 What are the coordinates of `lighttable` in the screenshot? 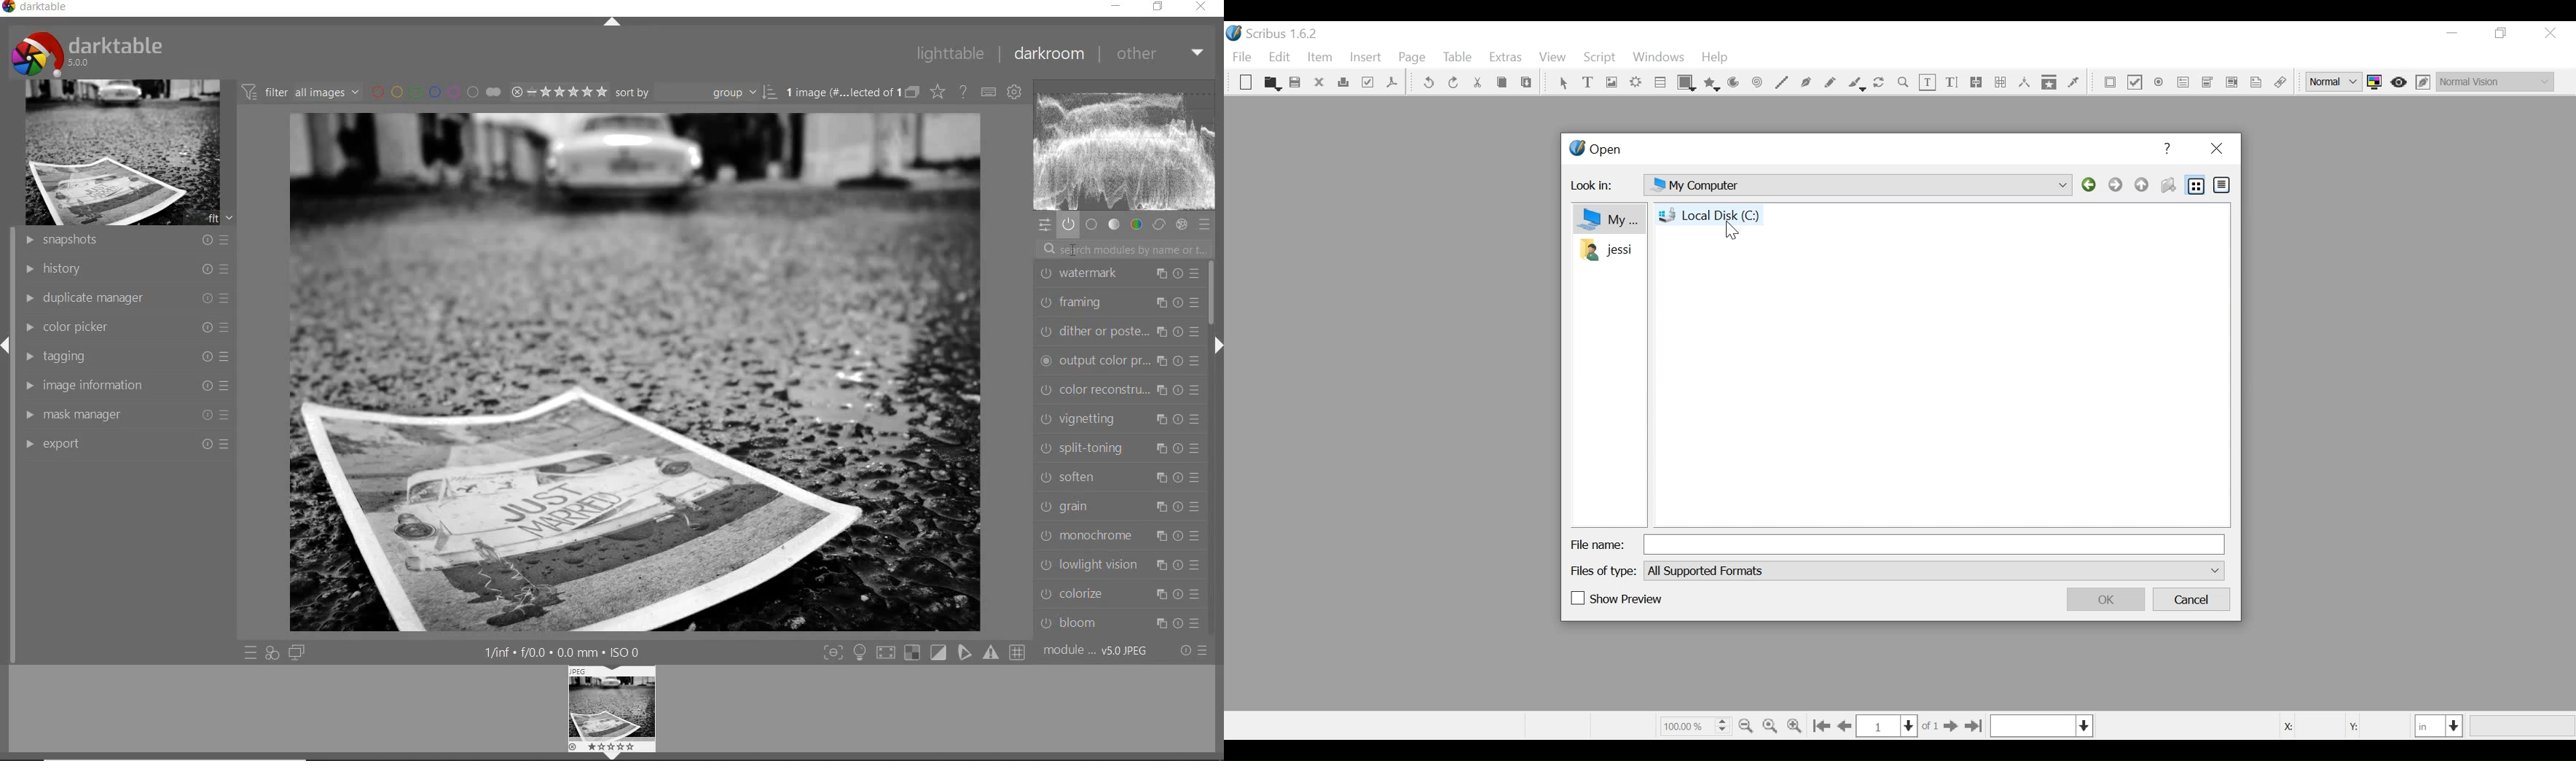 It's located at (951, 54).